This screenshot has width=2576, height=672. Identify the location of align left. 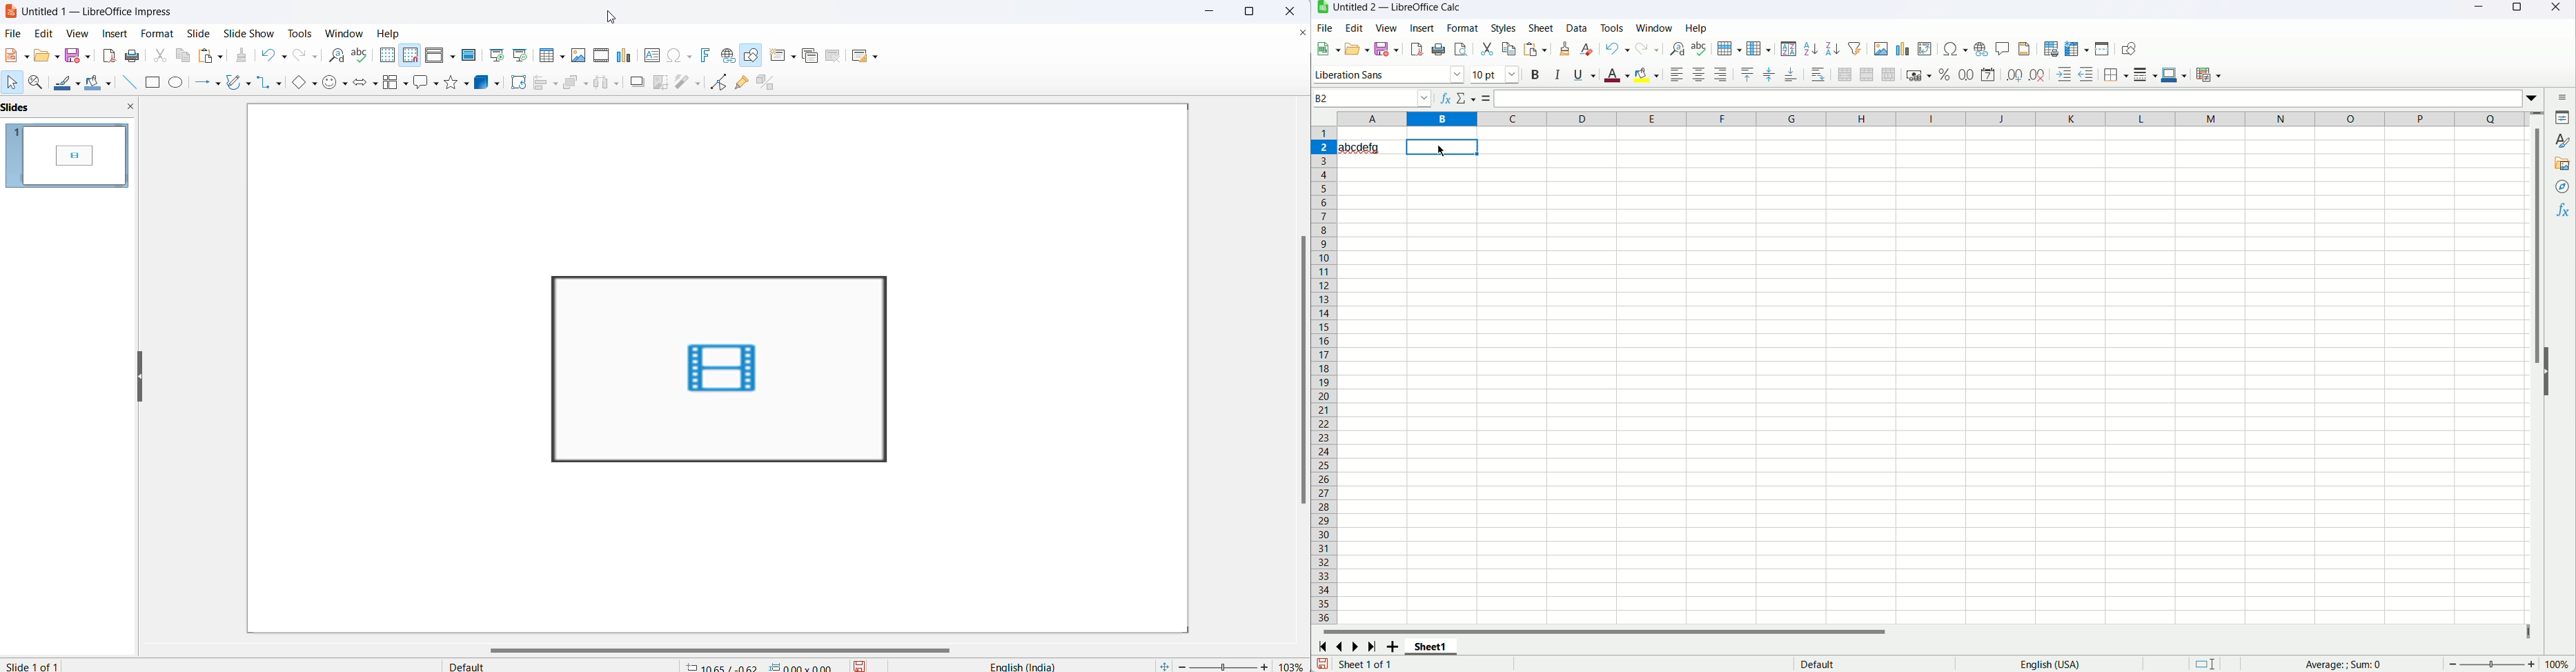
(1679, 74).